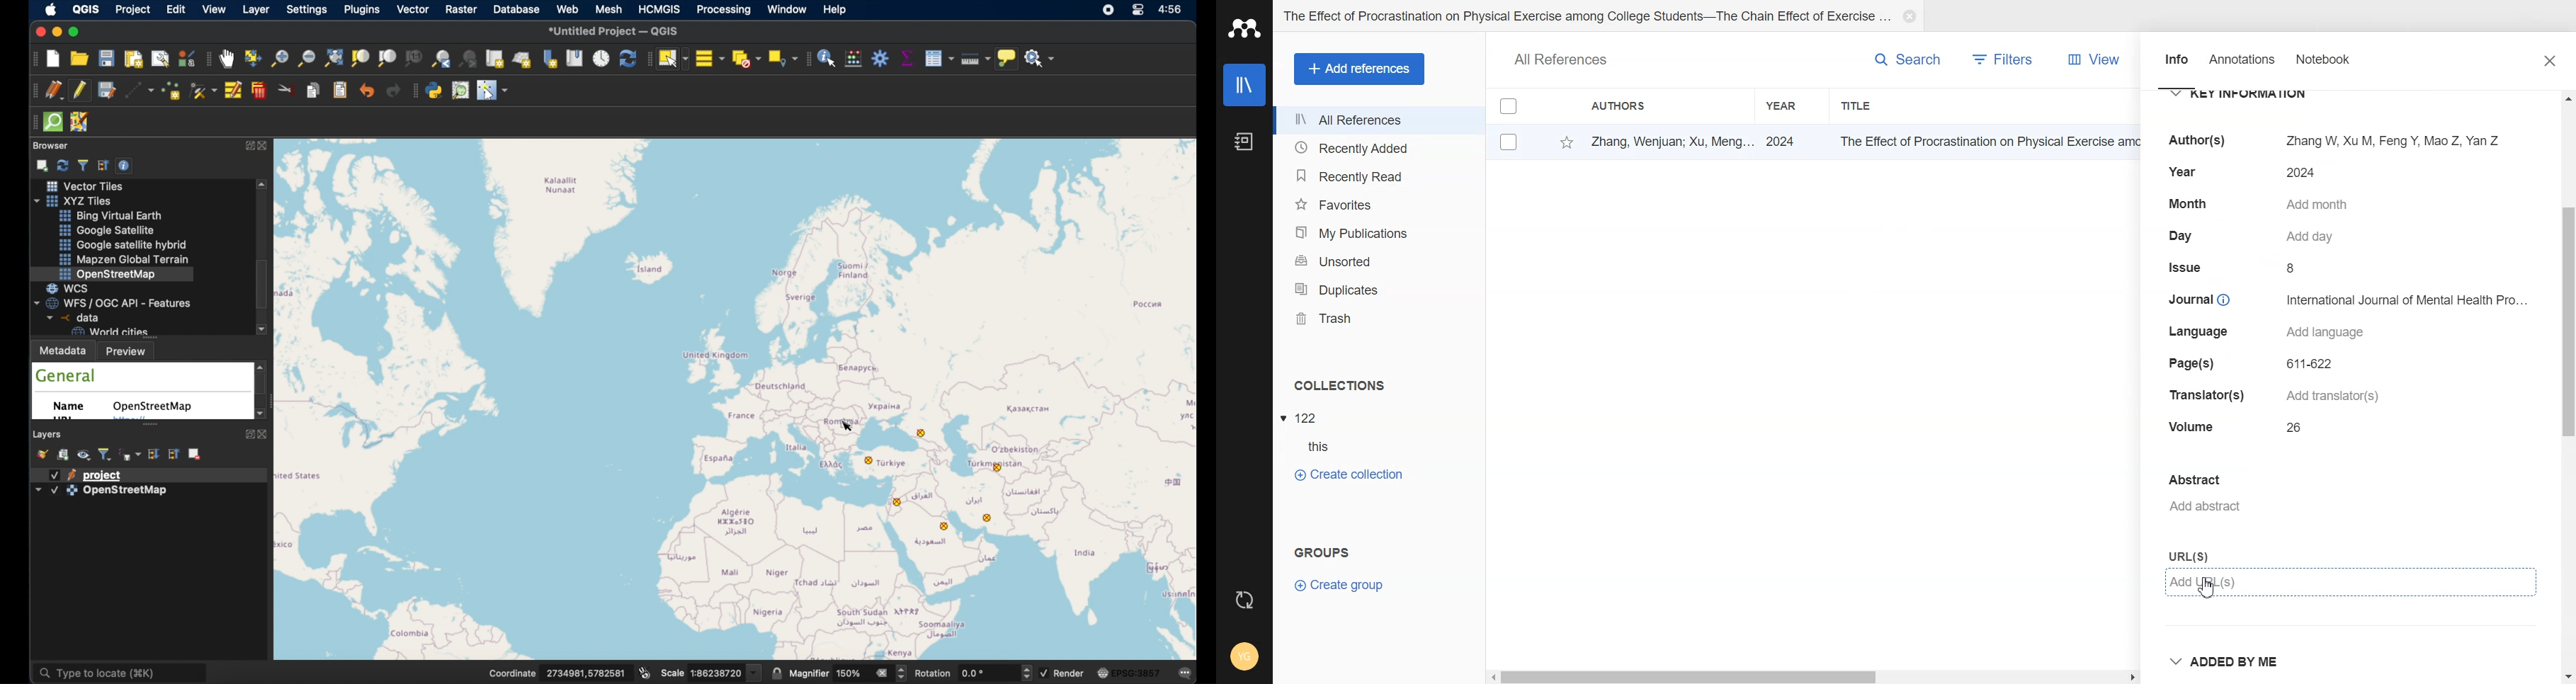 The image size is (2576, 700). I want to click on Down, so click(2566, 672).